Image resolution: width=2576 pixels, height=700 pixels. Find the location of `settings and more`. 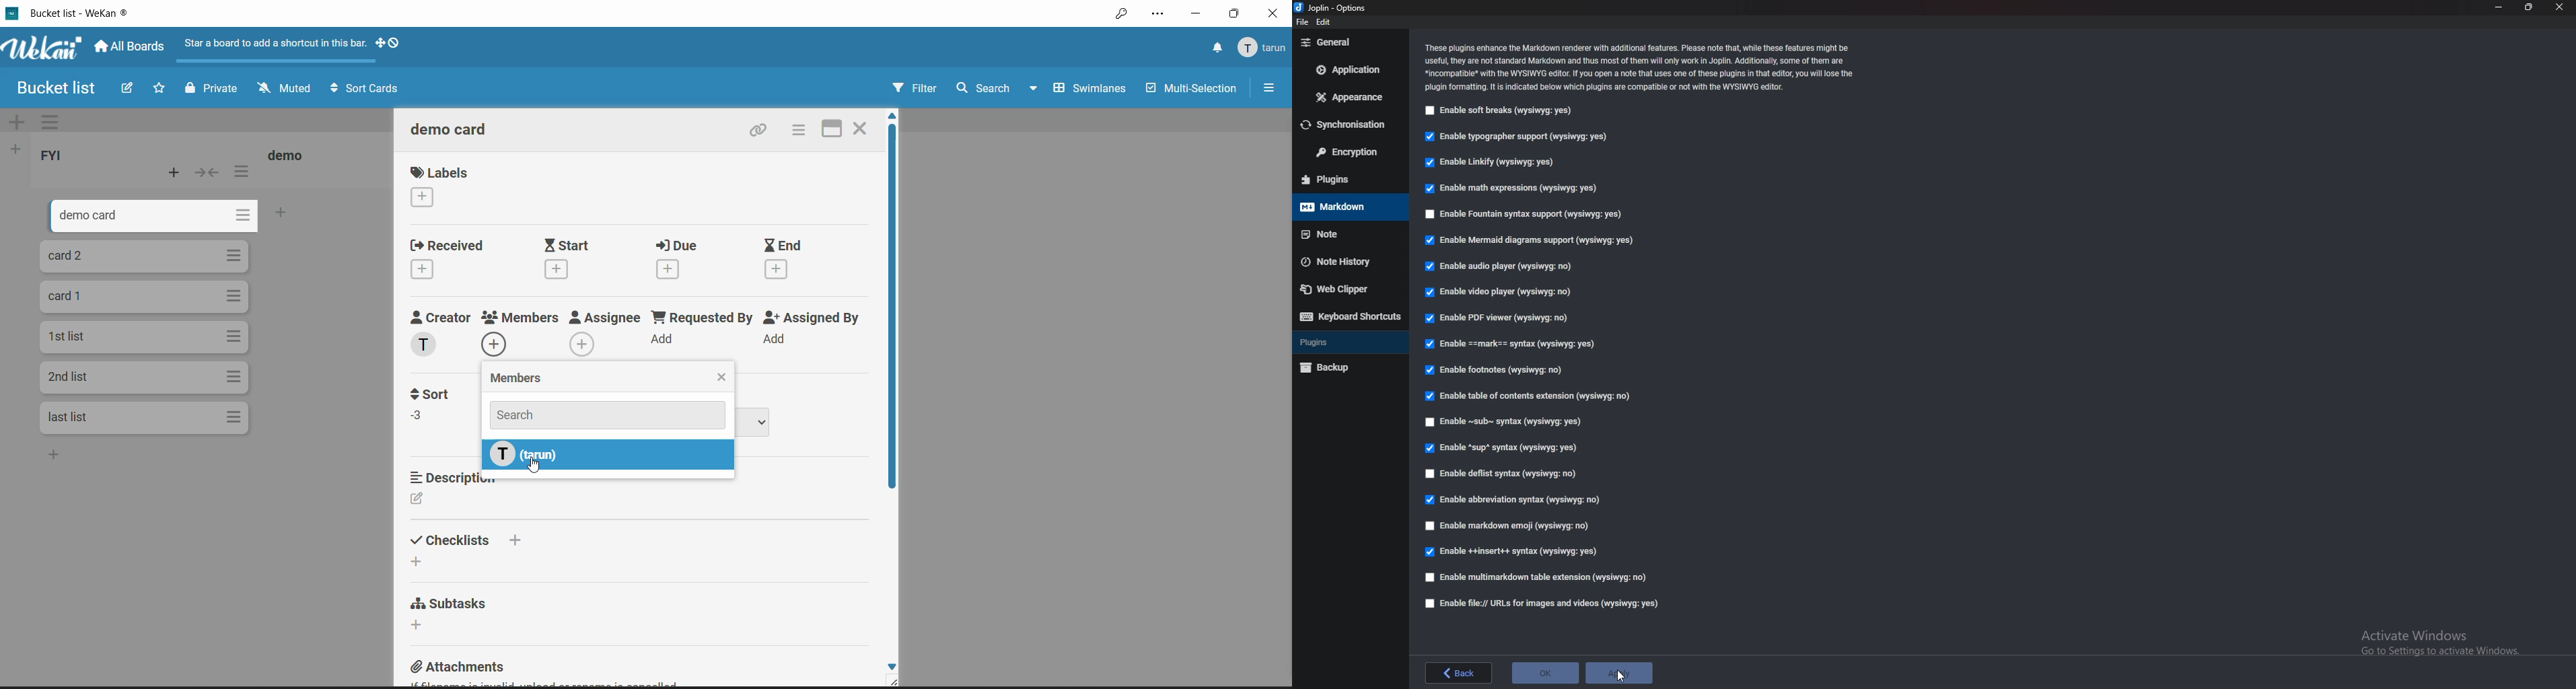

settings and more is located at coordinates (1157, 15).